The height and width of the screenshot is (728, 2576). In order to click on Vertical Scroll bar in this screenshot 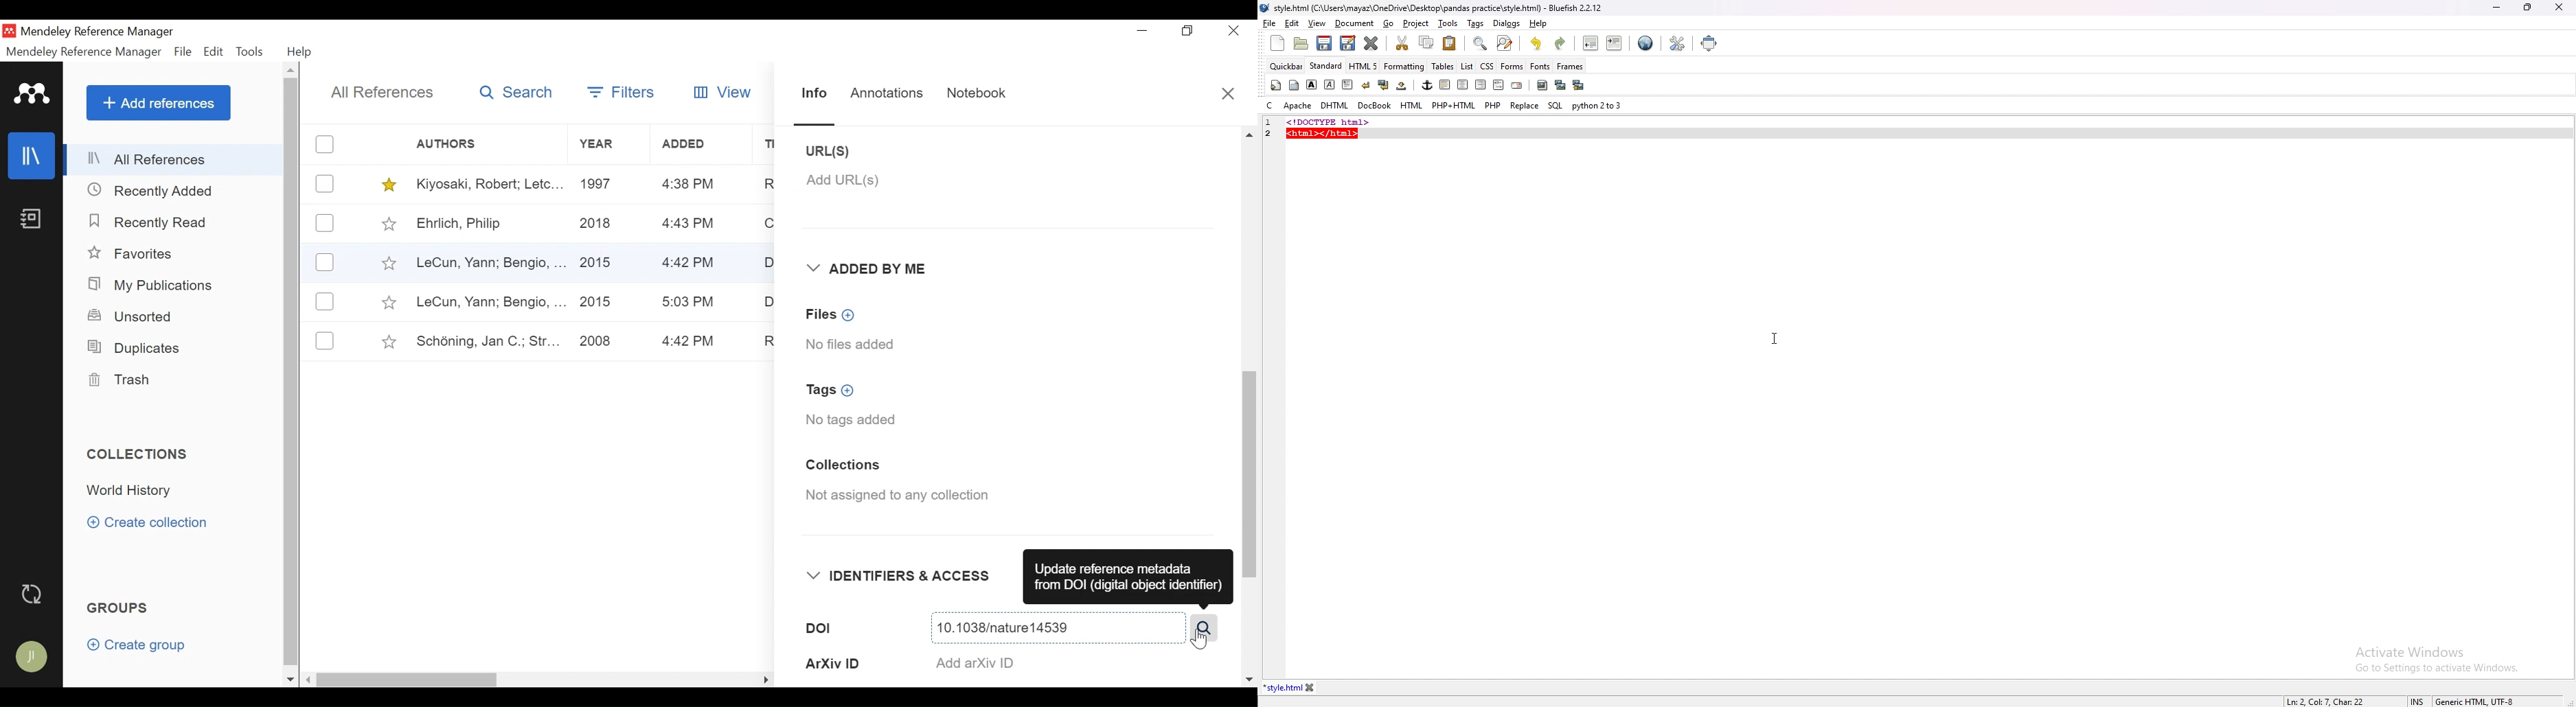, I will do `click(293, 374)`.